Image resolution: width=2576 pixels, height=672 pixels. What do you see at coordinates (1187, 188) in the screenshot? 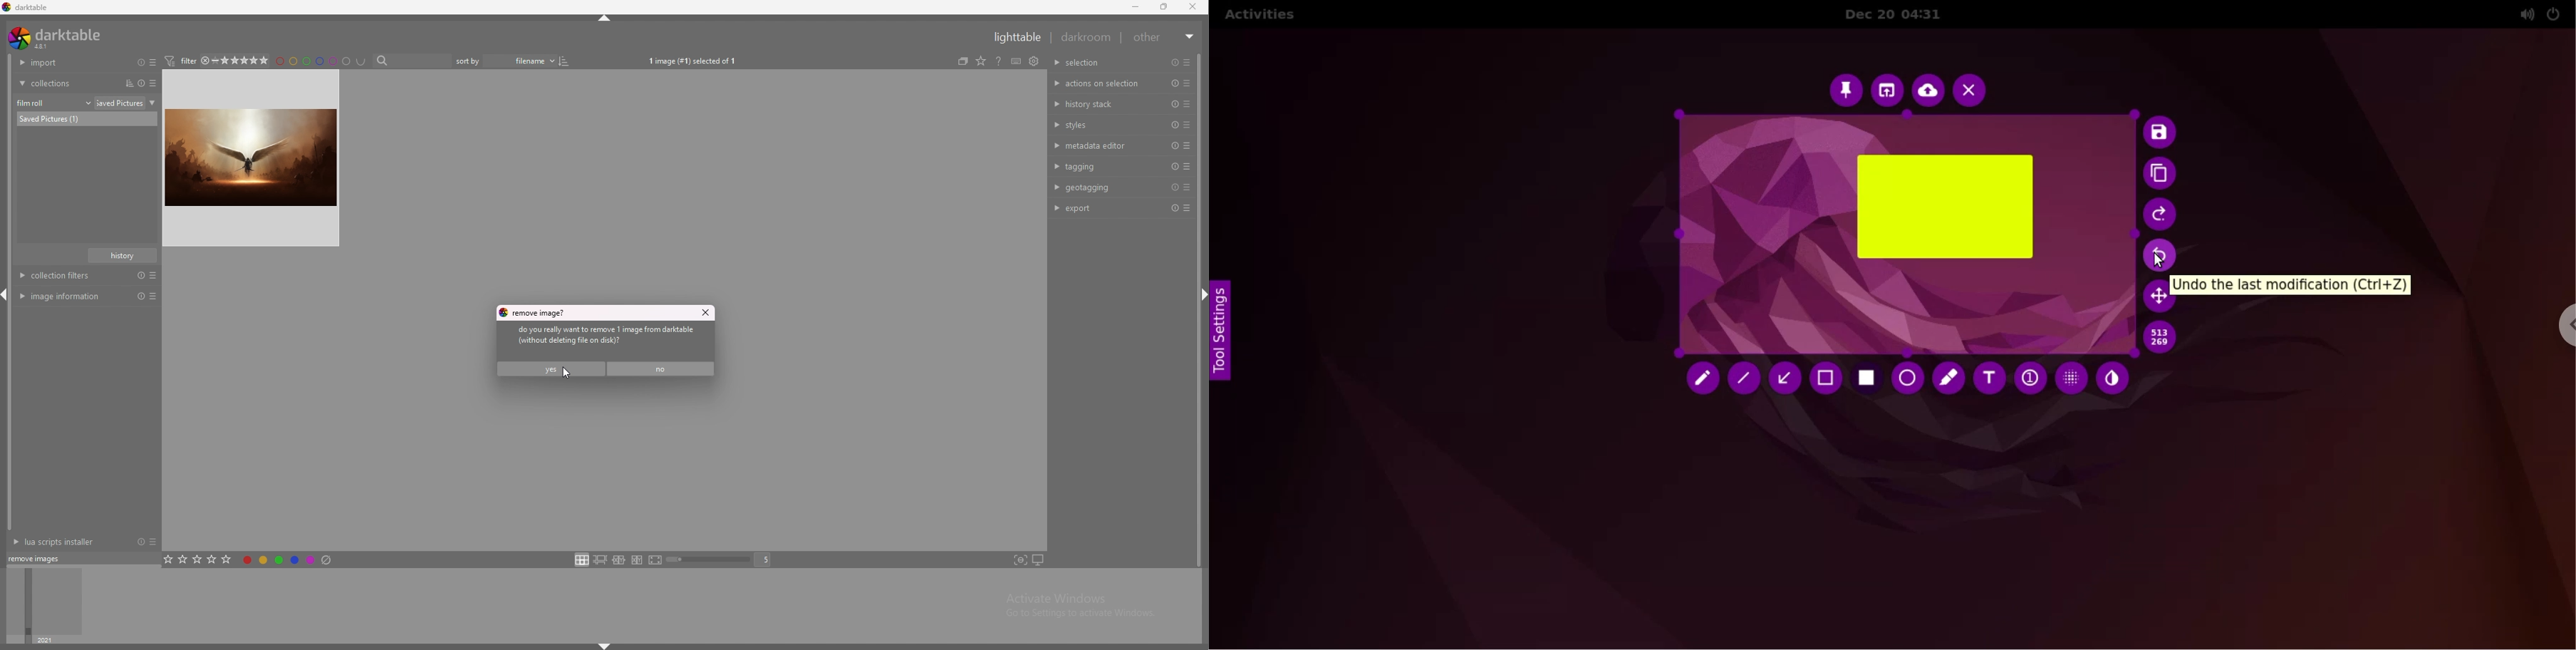
I see `presets` at bounding box center [1187, 188].